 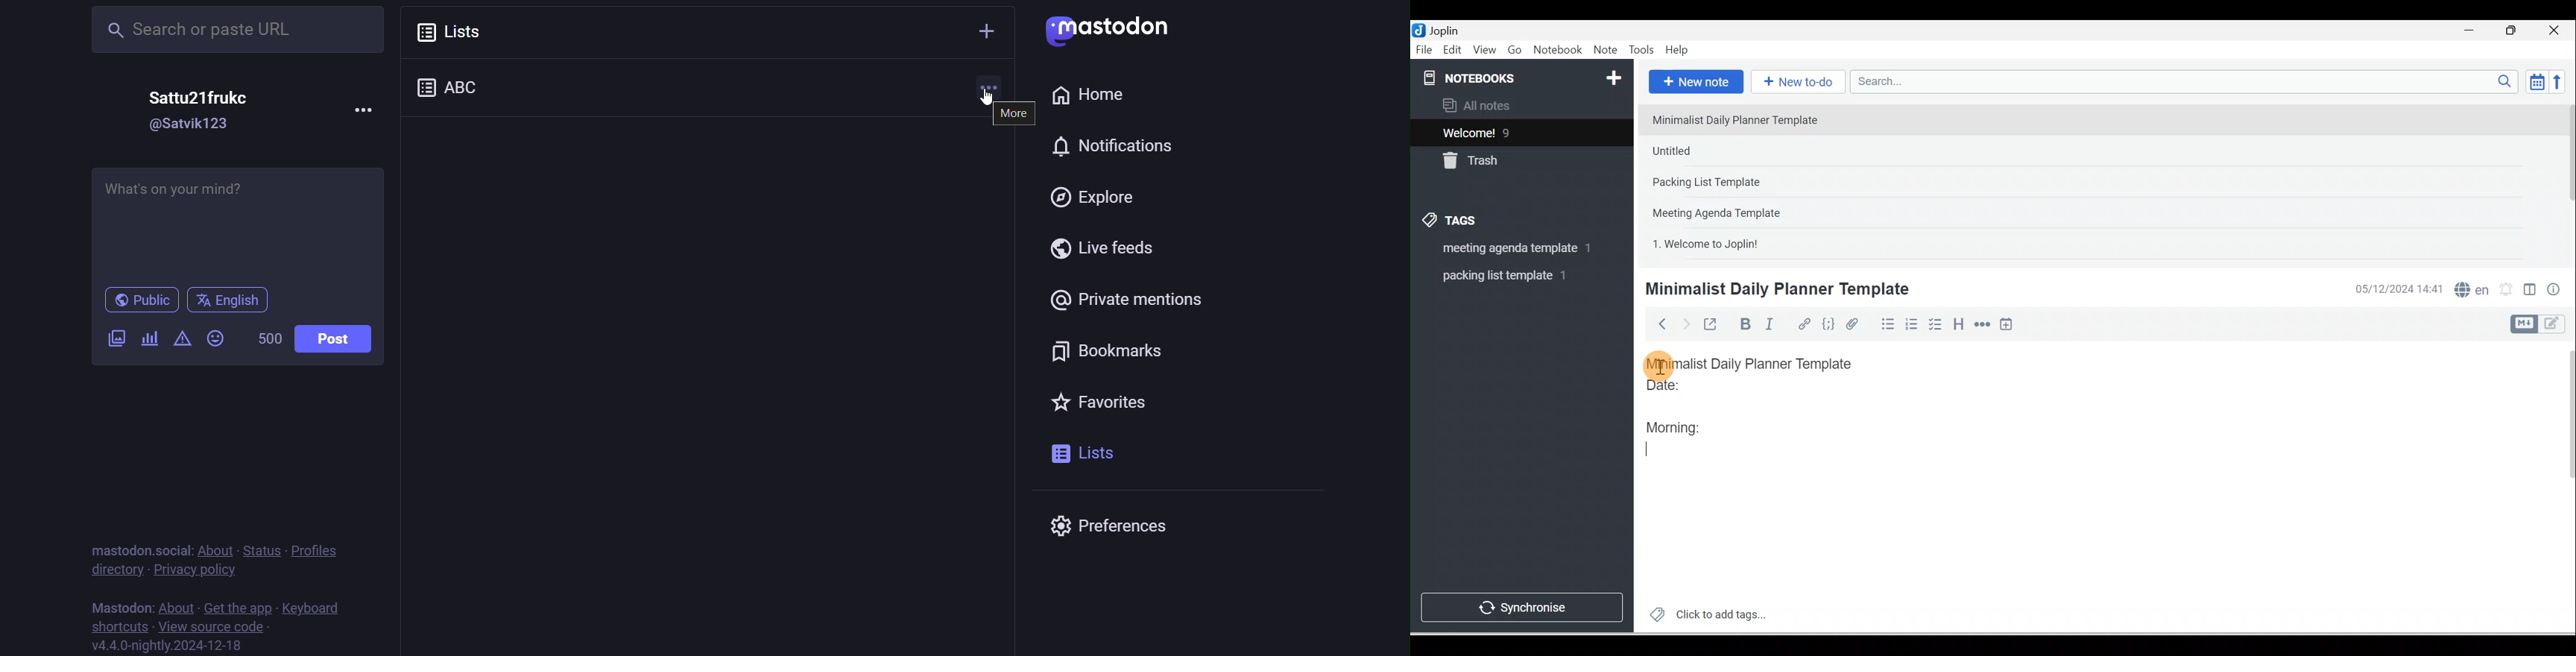 What do you see at coordinates (1712, 327) in the screenshot?
I see `Toggle external editing` at bounding box center [1712, 327].